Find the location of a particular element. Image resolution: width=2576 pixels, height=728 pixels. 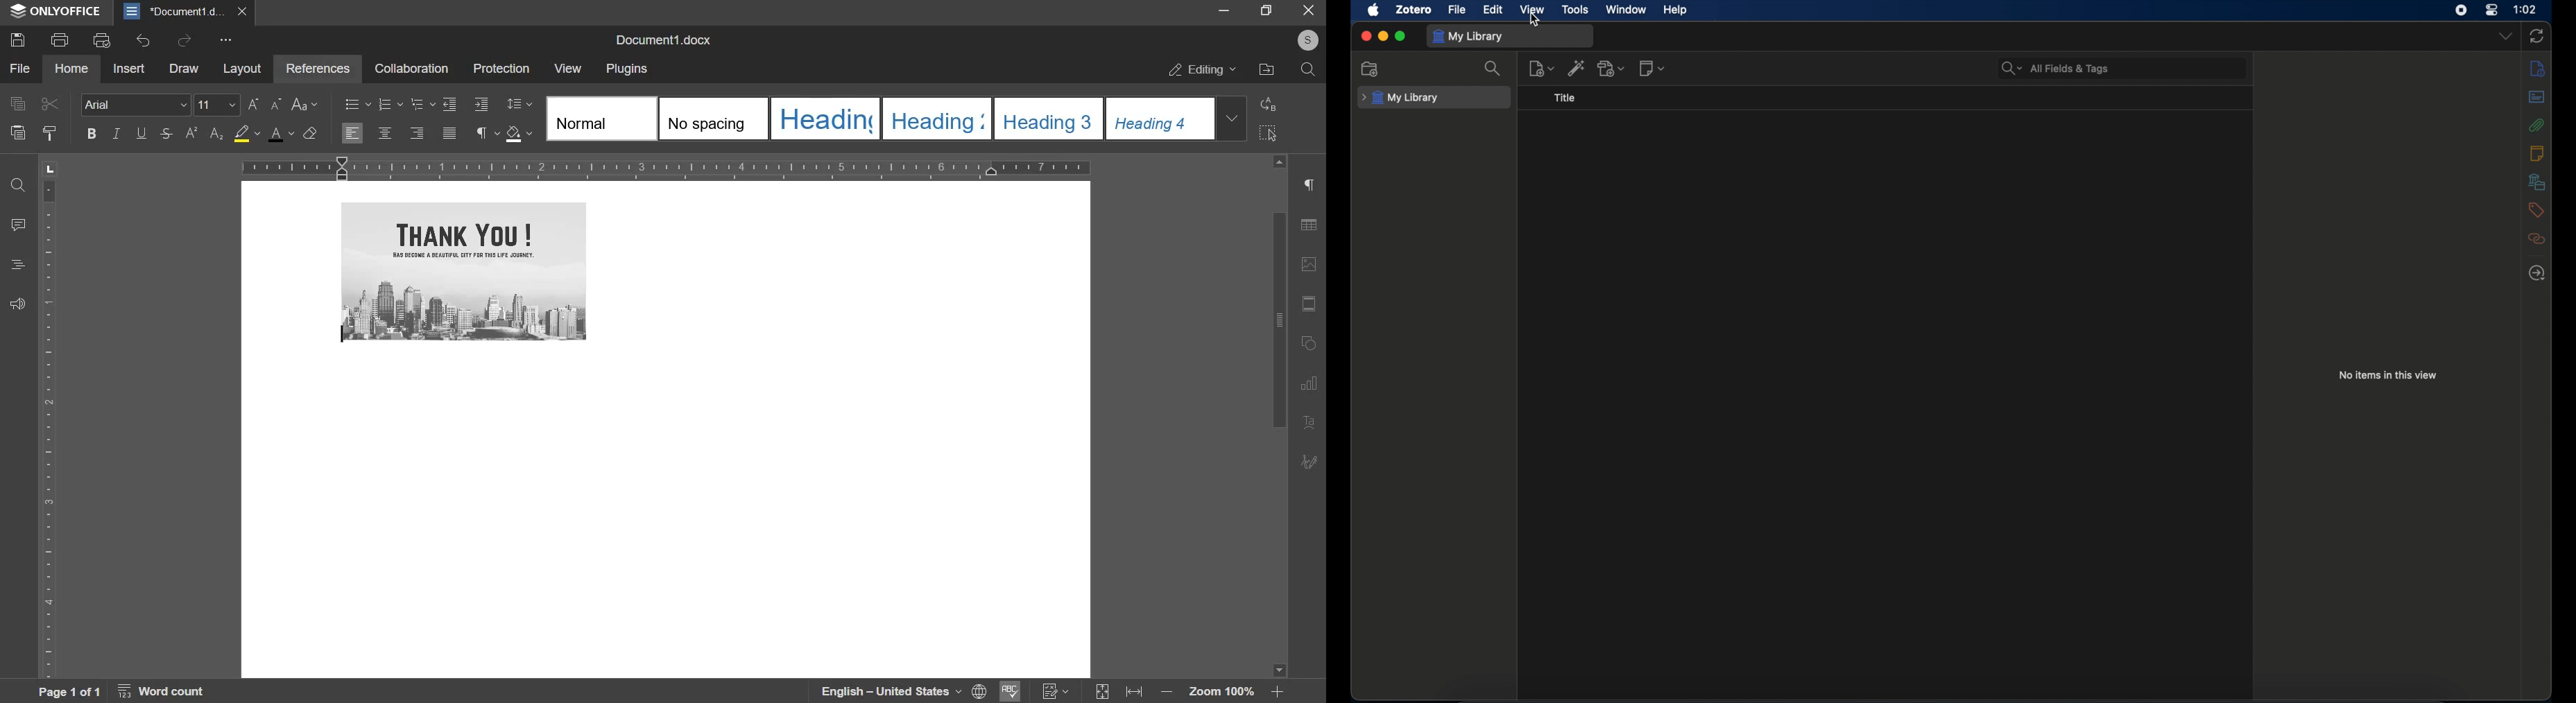

Zoom in is located at coordinates (1277, 691).